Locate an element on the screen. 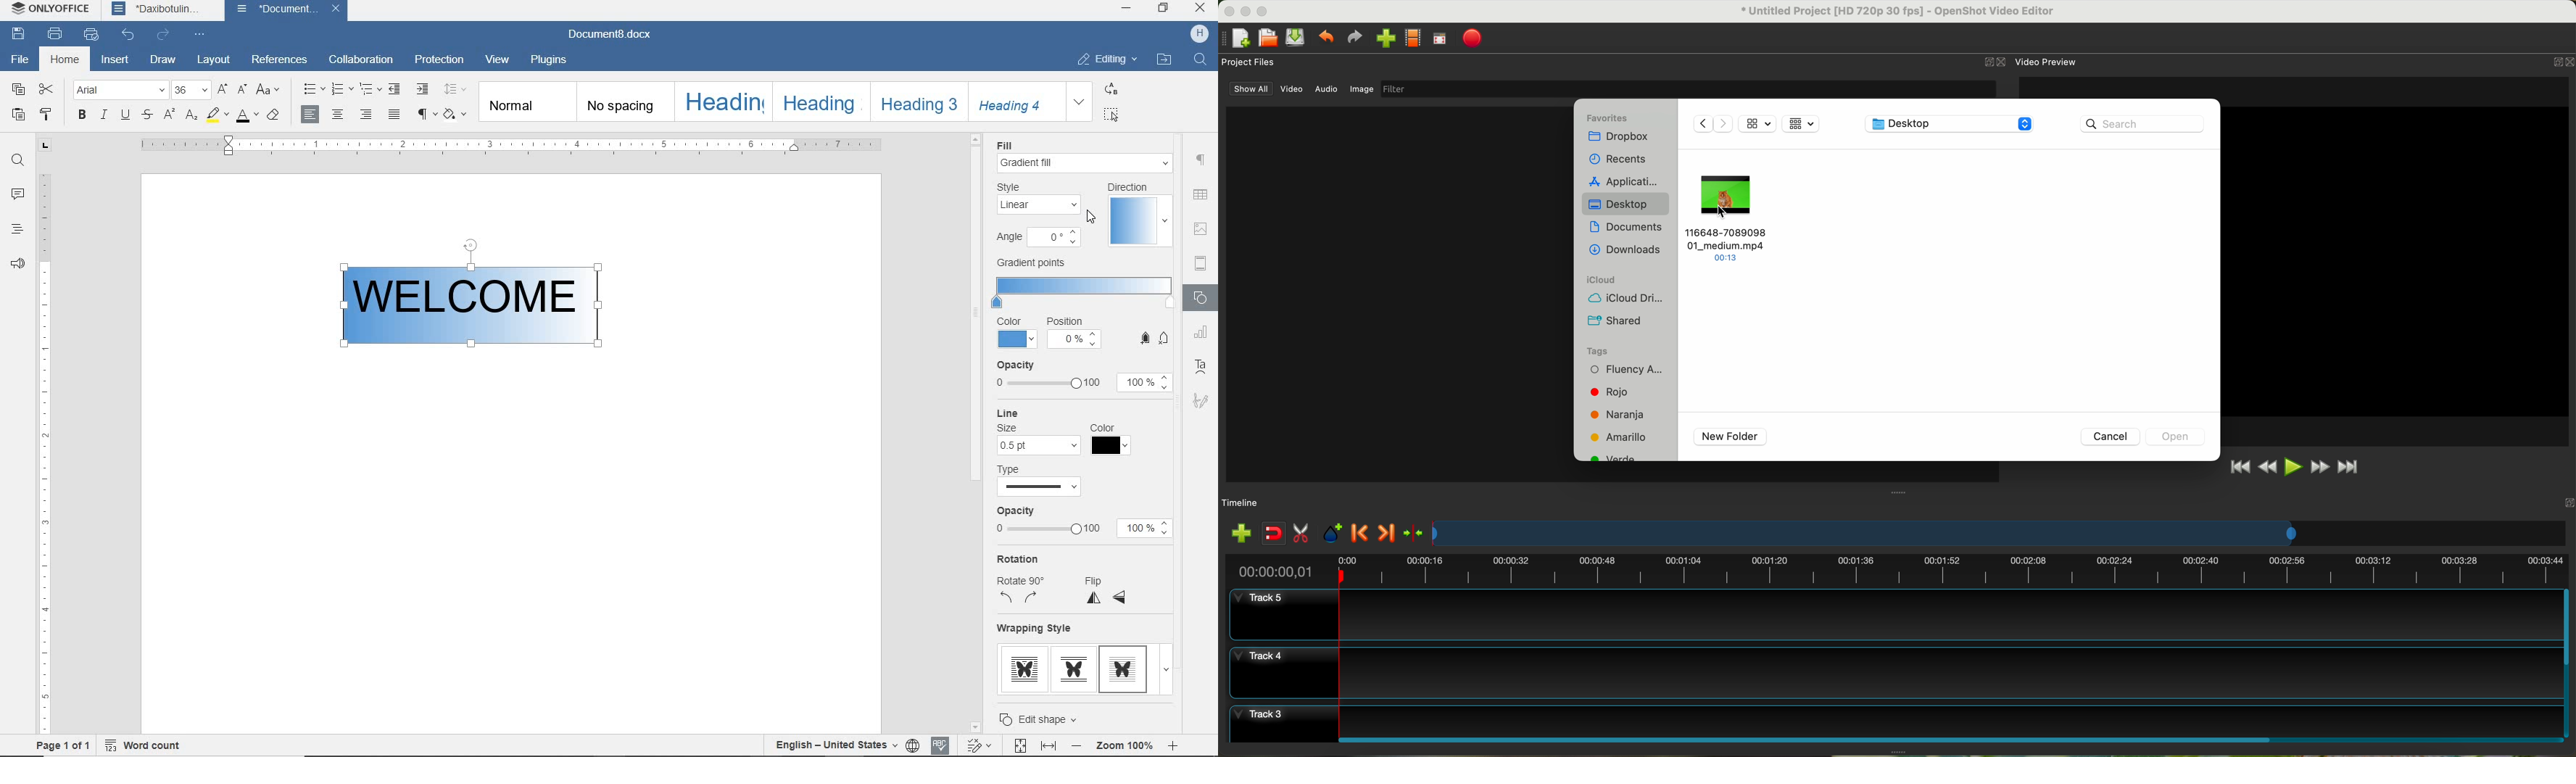 The height and width of the screenshot is (784, 2576). video preview is located at coordinates (2048, 61).